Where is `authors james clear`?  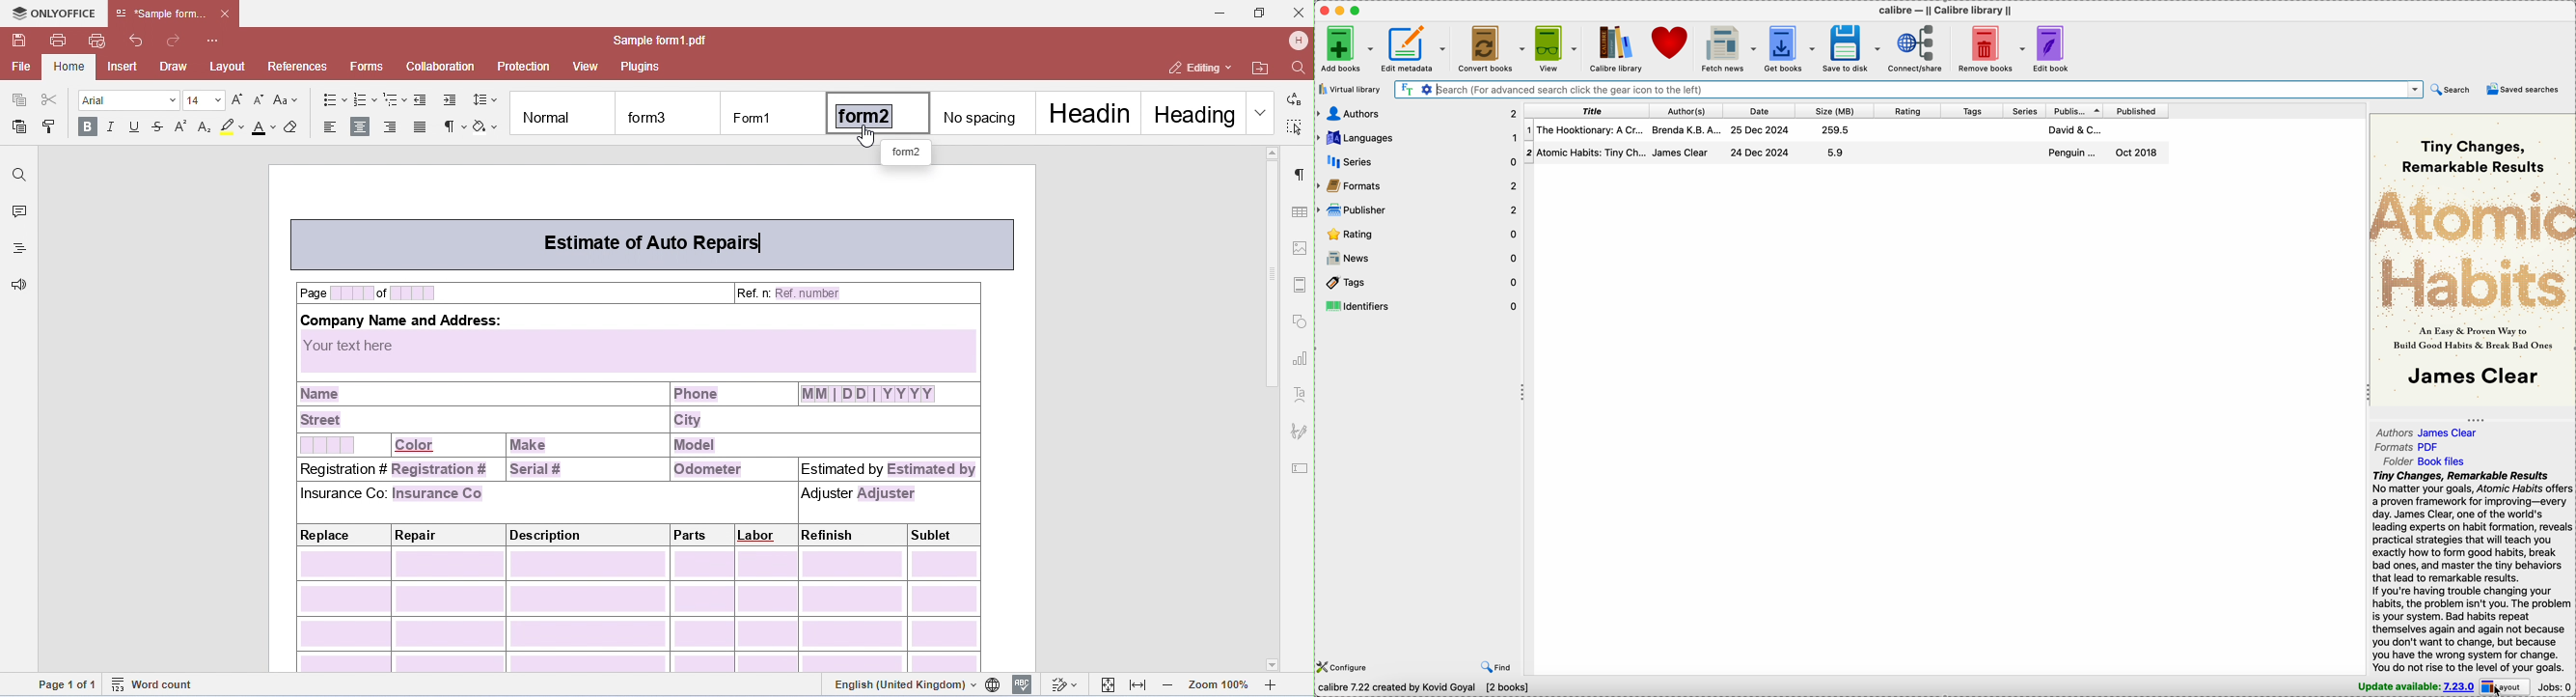 authors james clear is located at coordinates (2427, 432).